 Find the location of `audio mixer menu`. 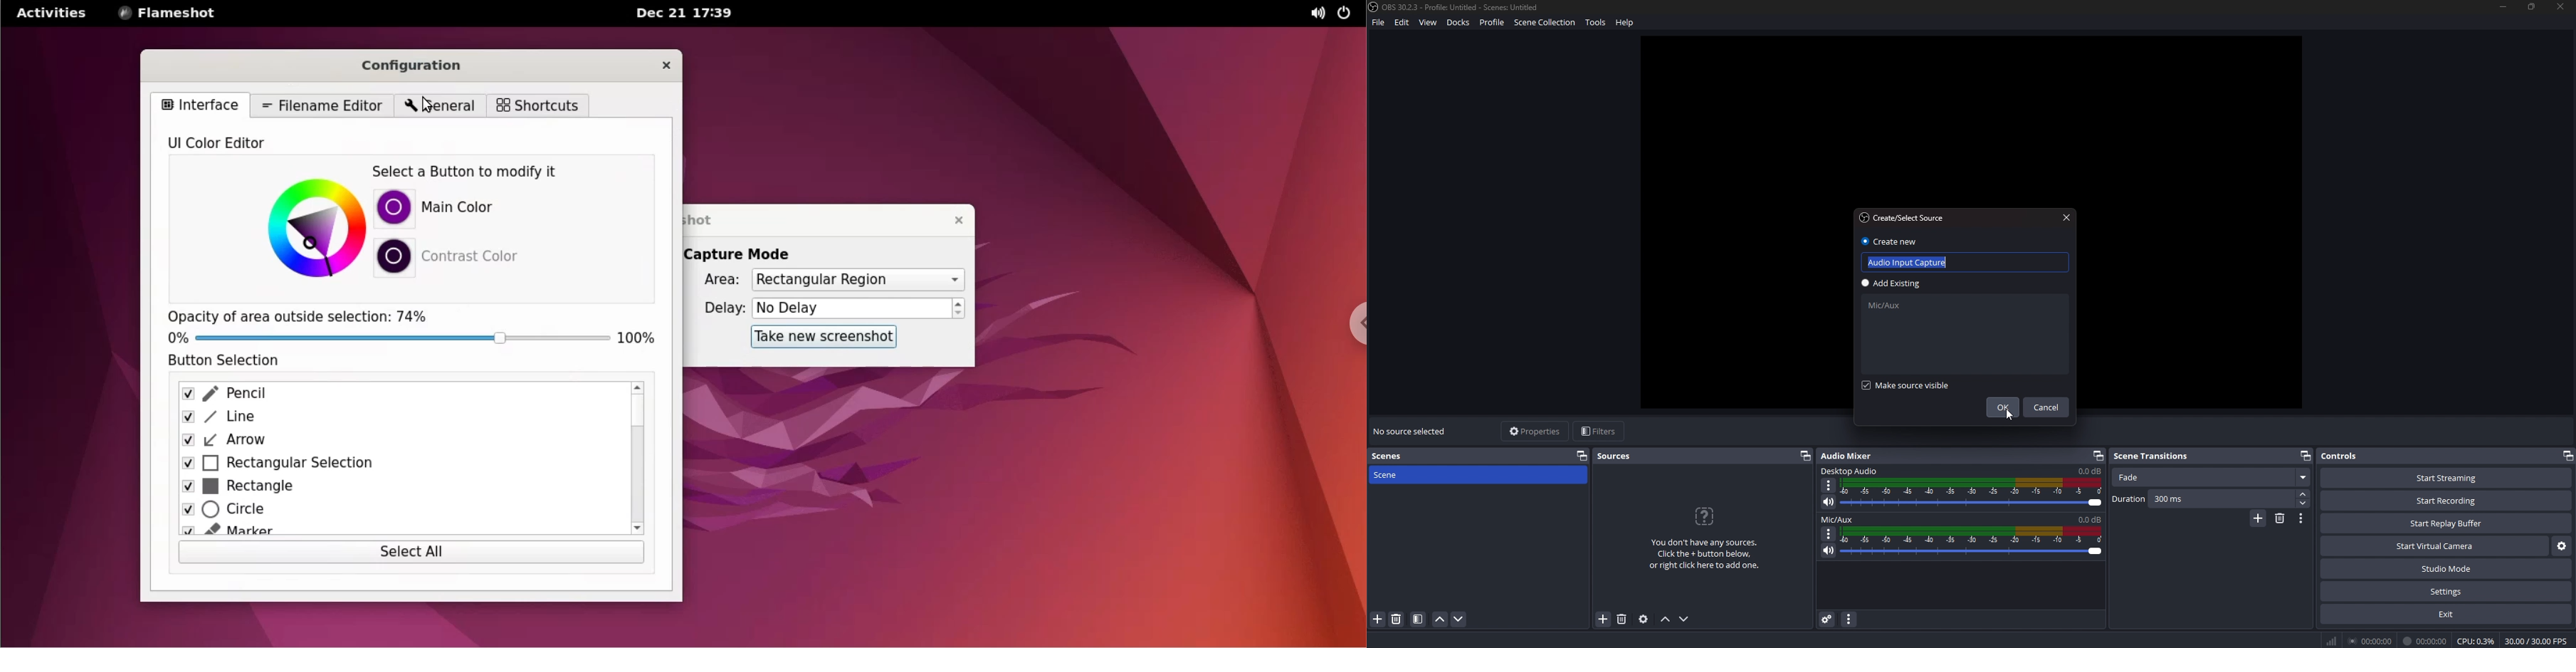

audio mixer menu is located at coordinates (1850, 618).